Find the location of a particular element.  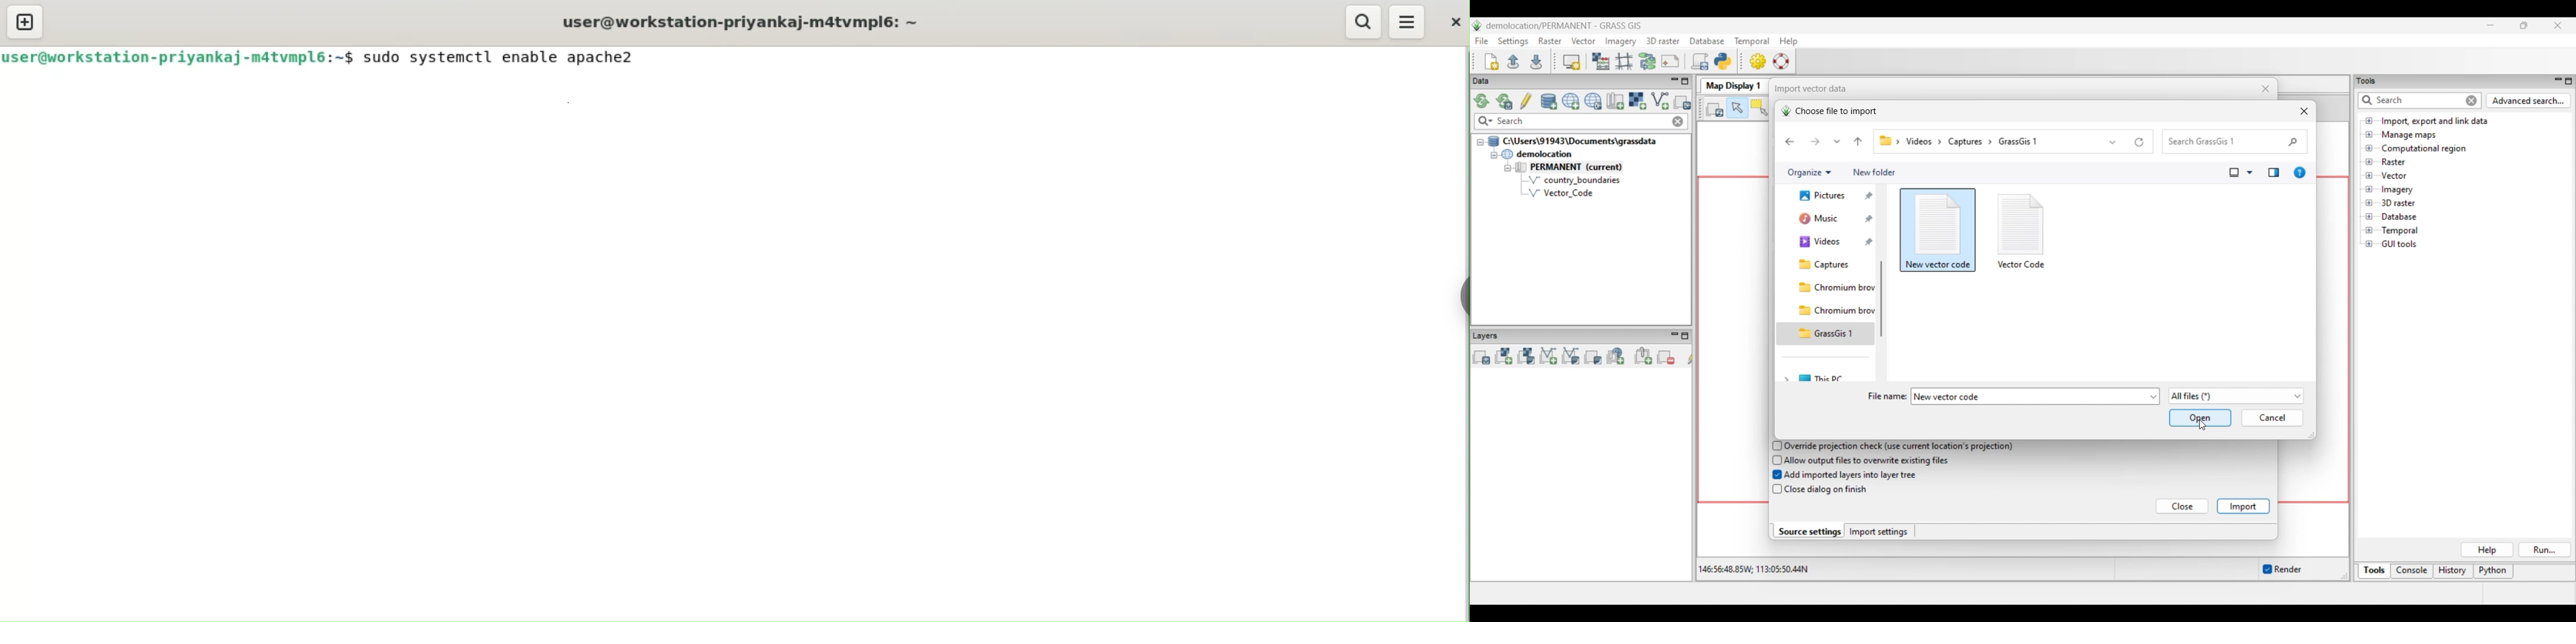

user@workstation-priyankaj-m4tvmpl6:~ is located at coordinates (737, 22).